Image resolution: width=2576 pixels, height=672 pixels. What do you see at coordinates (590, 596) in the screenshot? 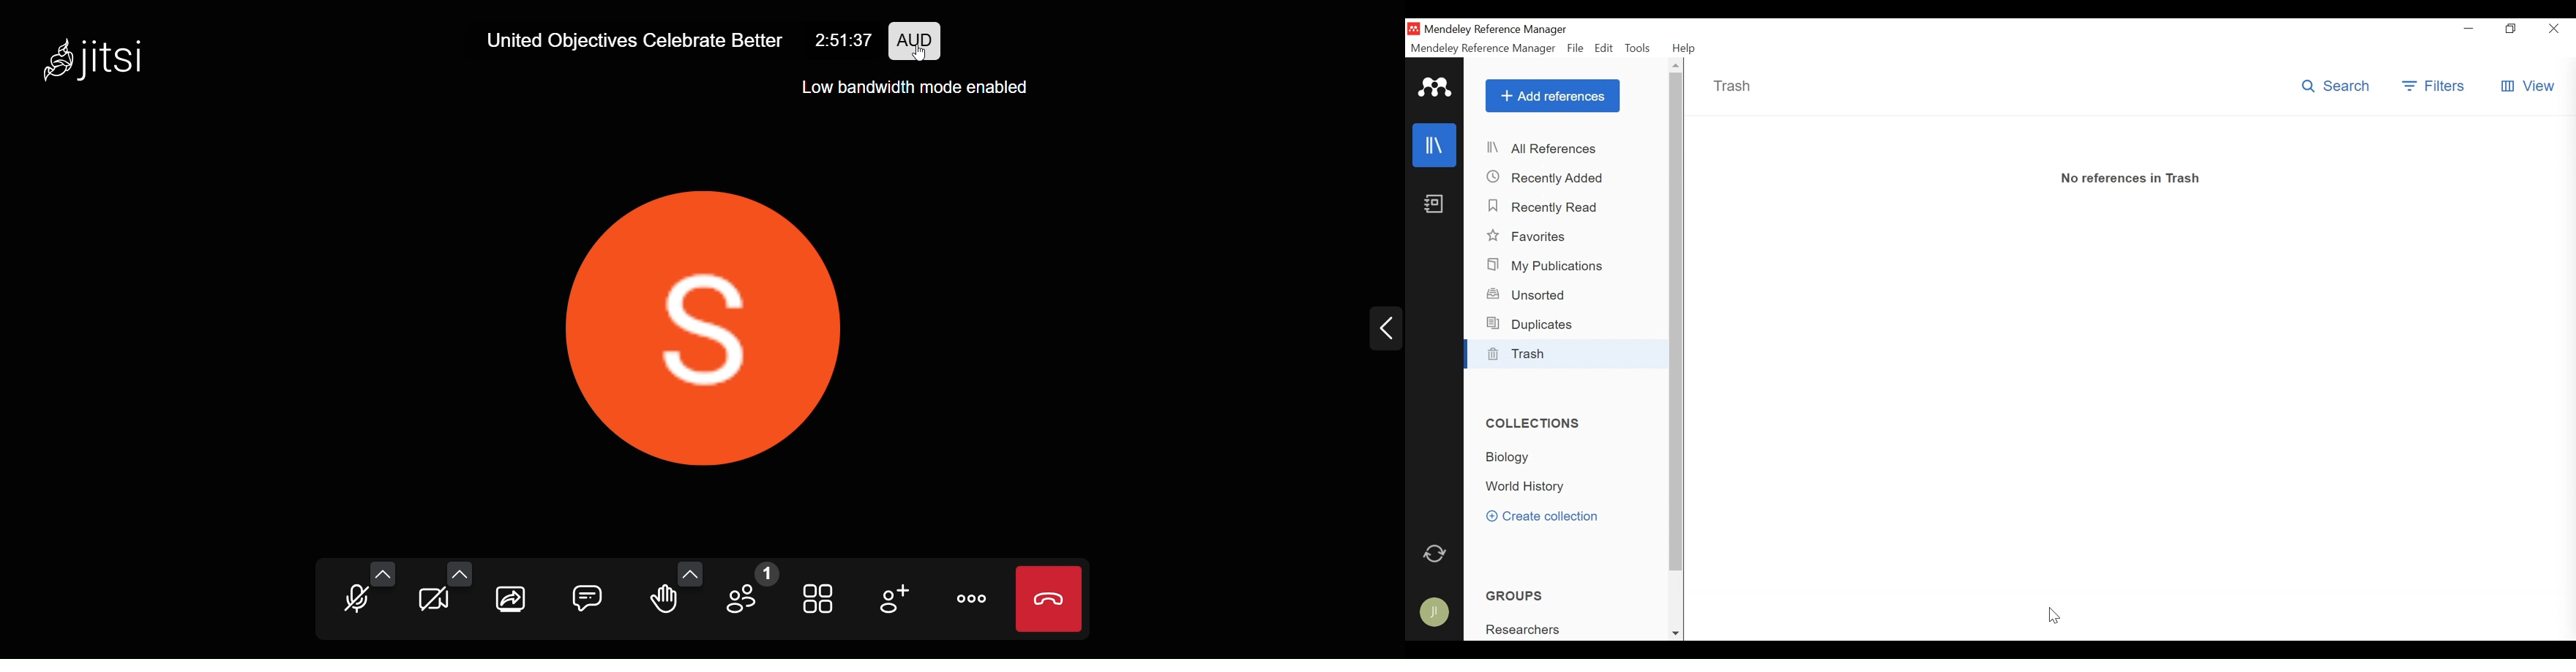
I see `chat` at bounding box center [590, 596].